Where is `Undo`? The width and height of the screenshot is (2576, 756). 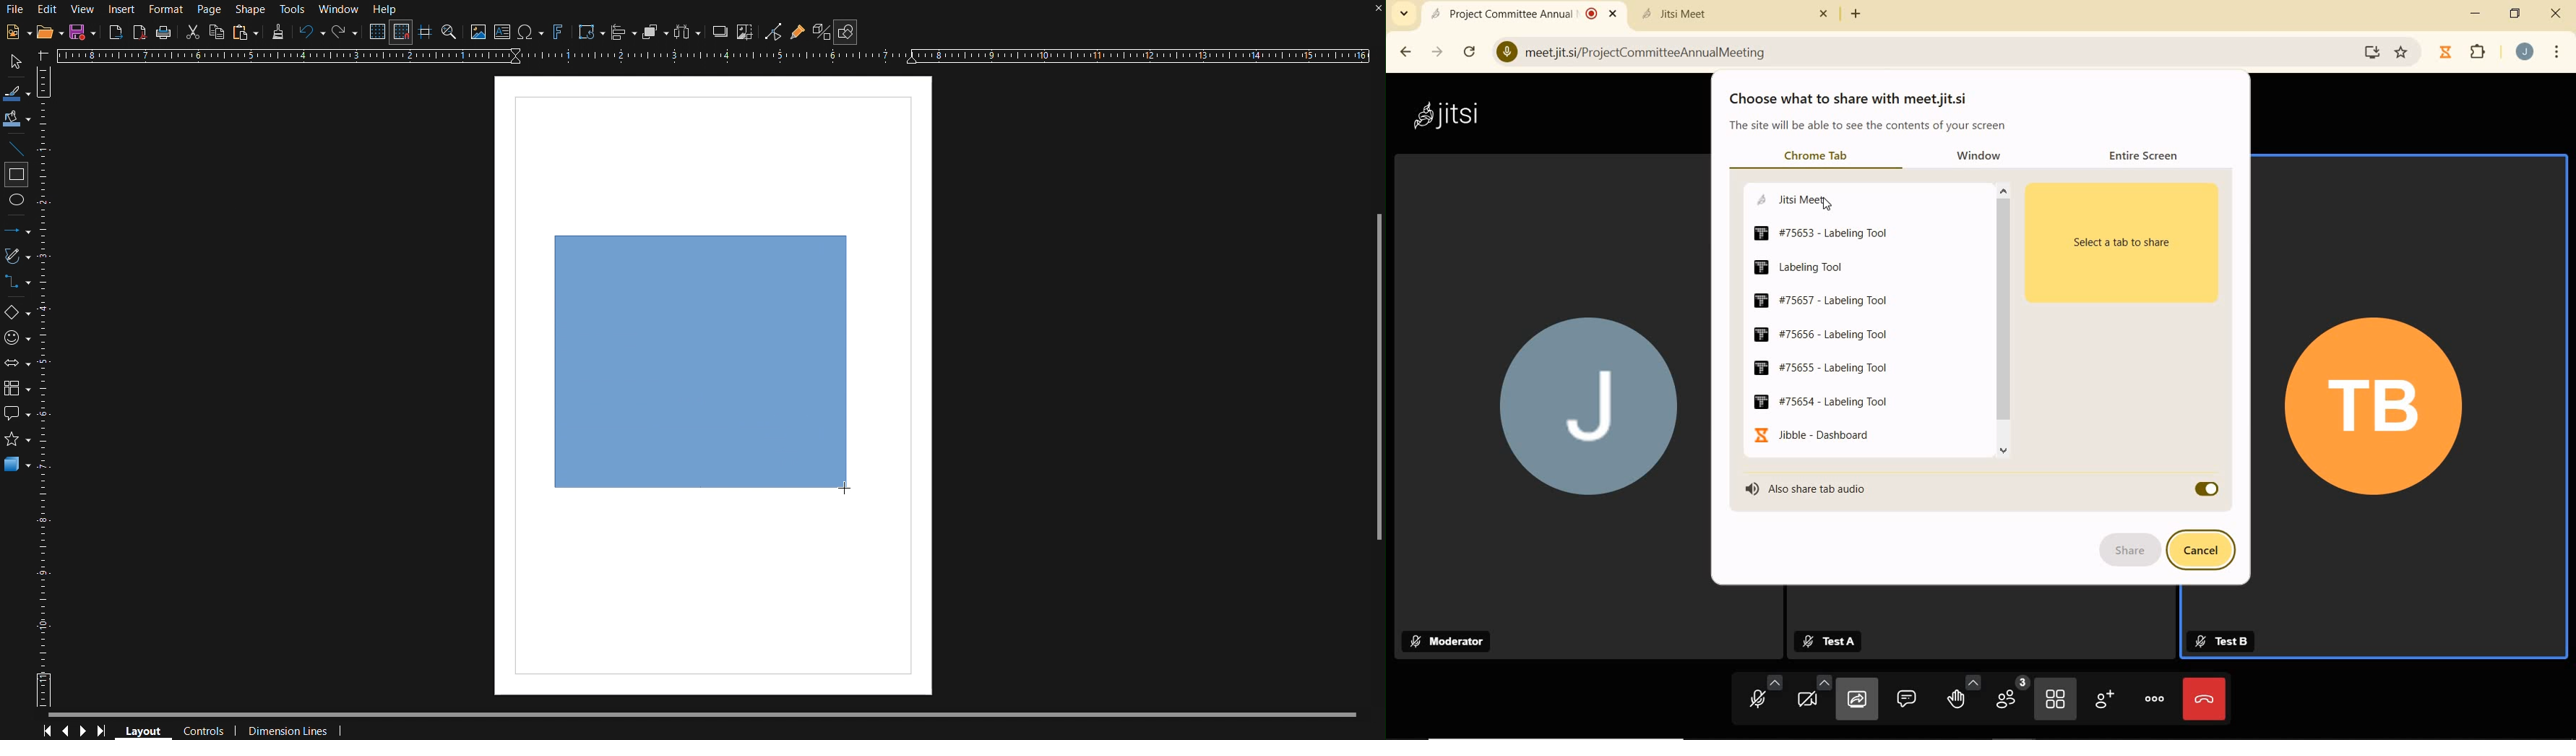 Undo is located at coordinates (309, 33).